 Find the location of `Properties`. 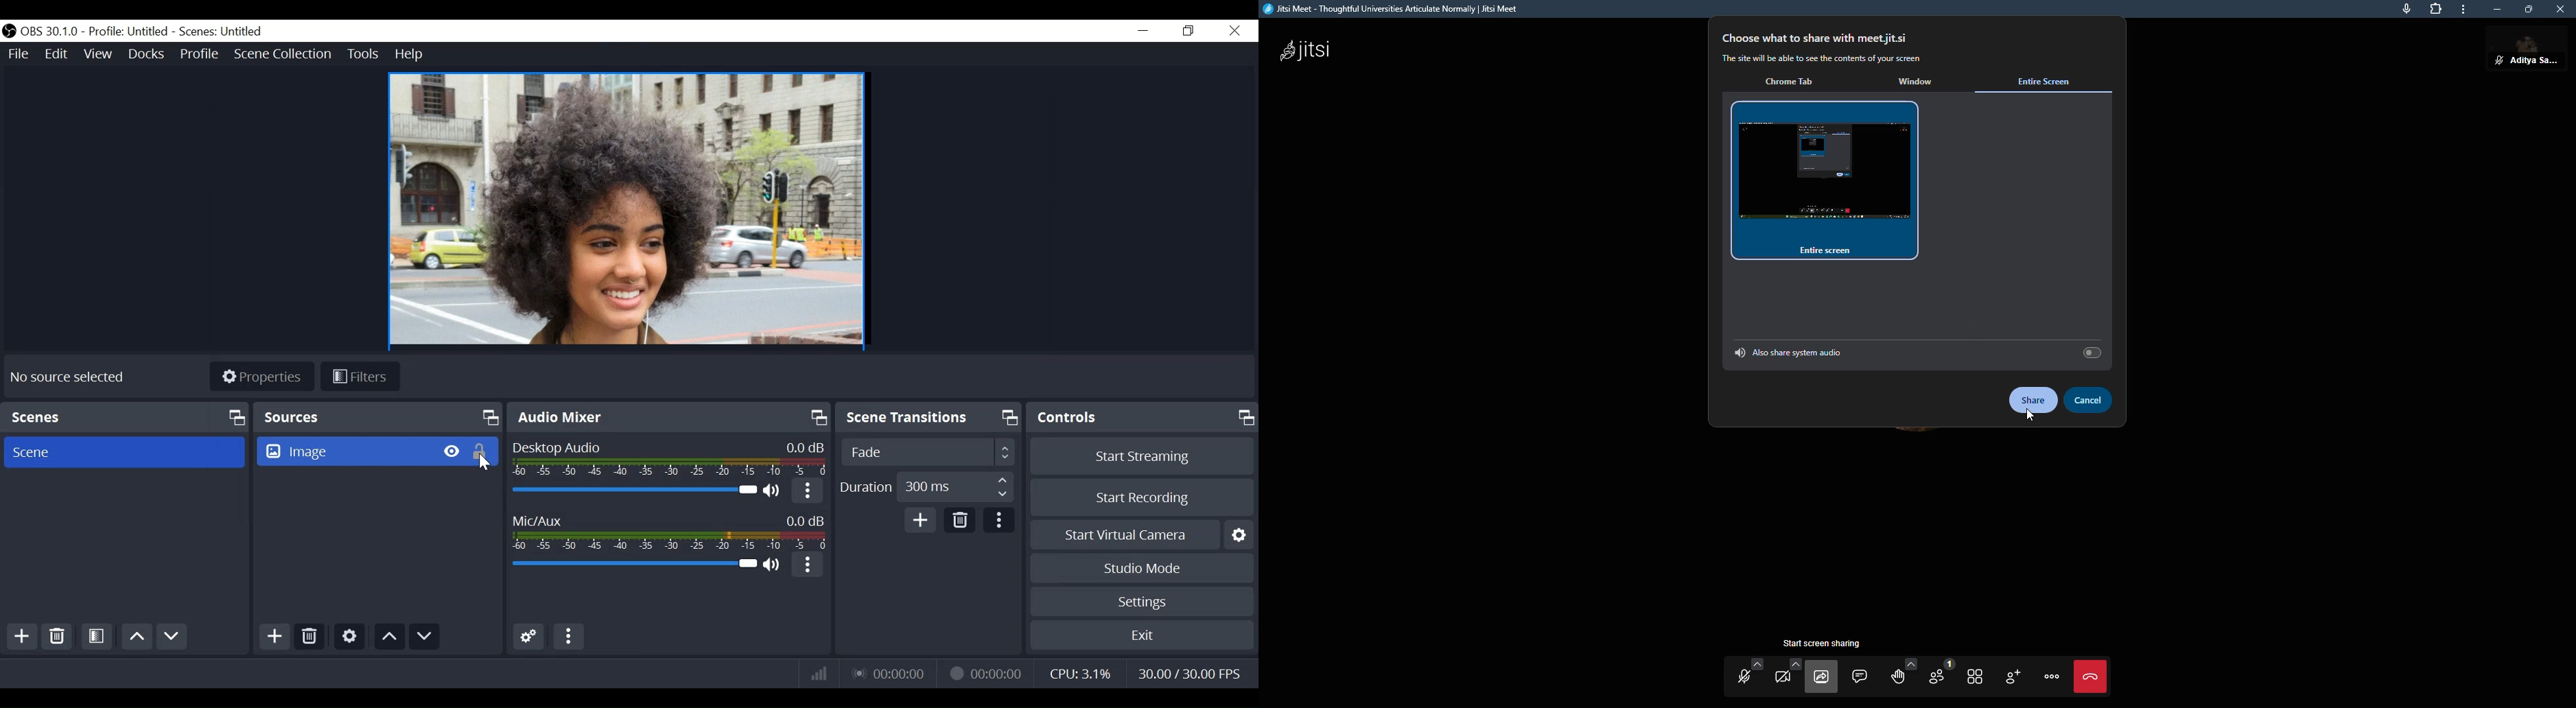

Properties is located at coordinates (261, 377).